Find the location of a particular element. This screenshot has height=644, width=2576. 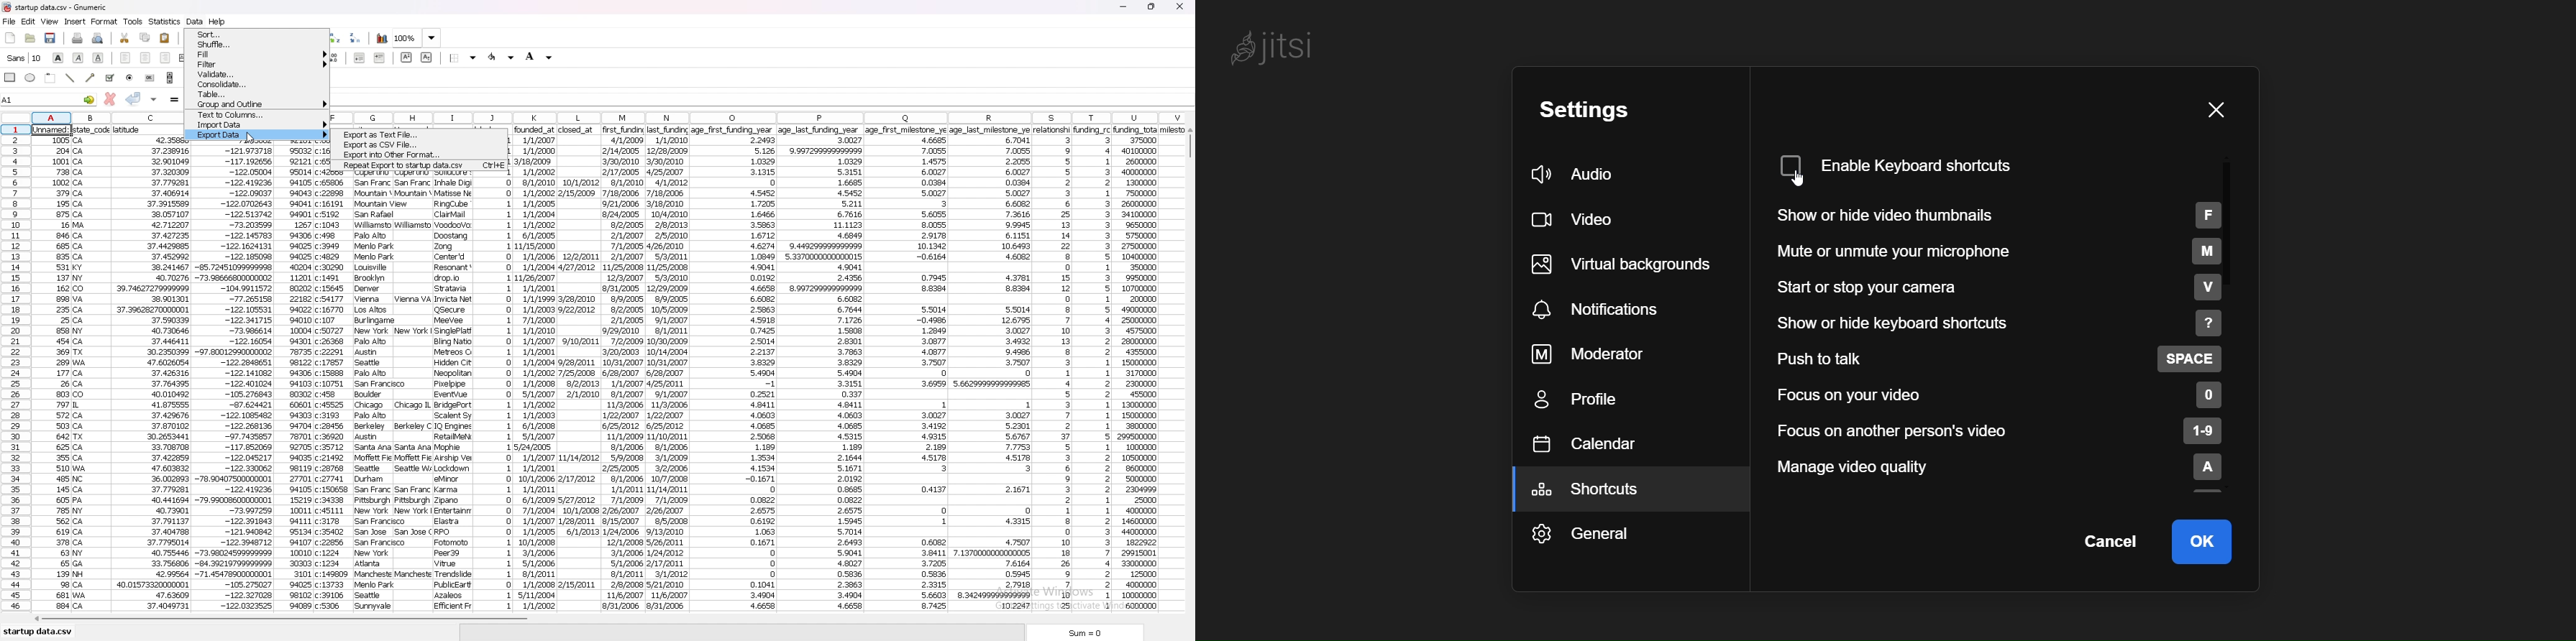

fill is located at coordinates (258, 54).